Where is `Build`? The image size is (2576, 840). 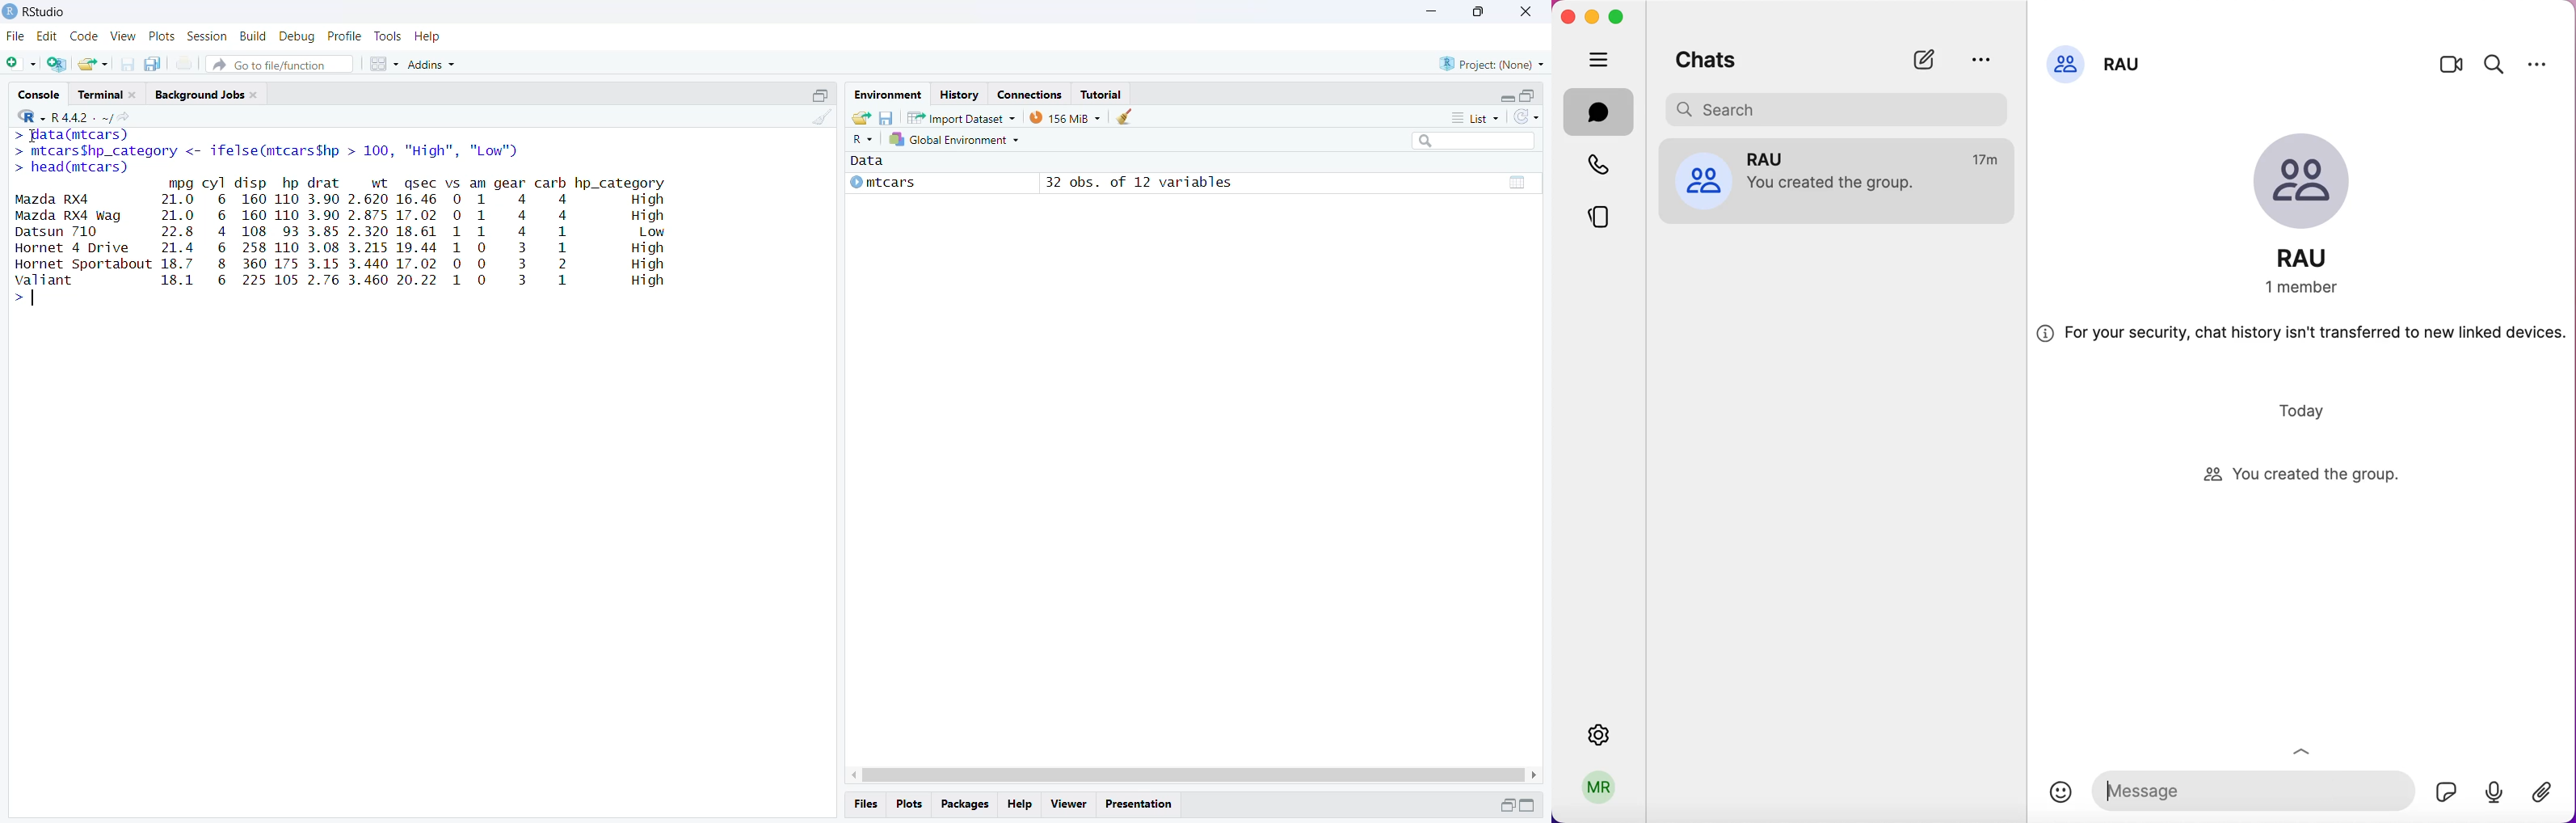
Build is located at coordinates (255, 36).